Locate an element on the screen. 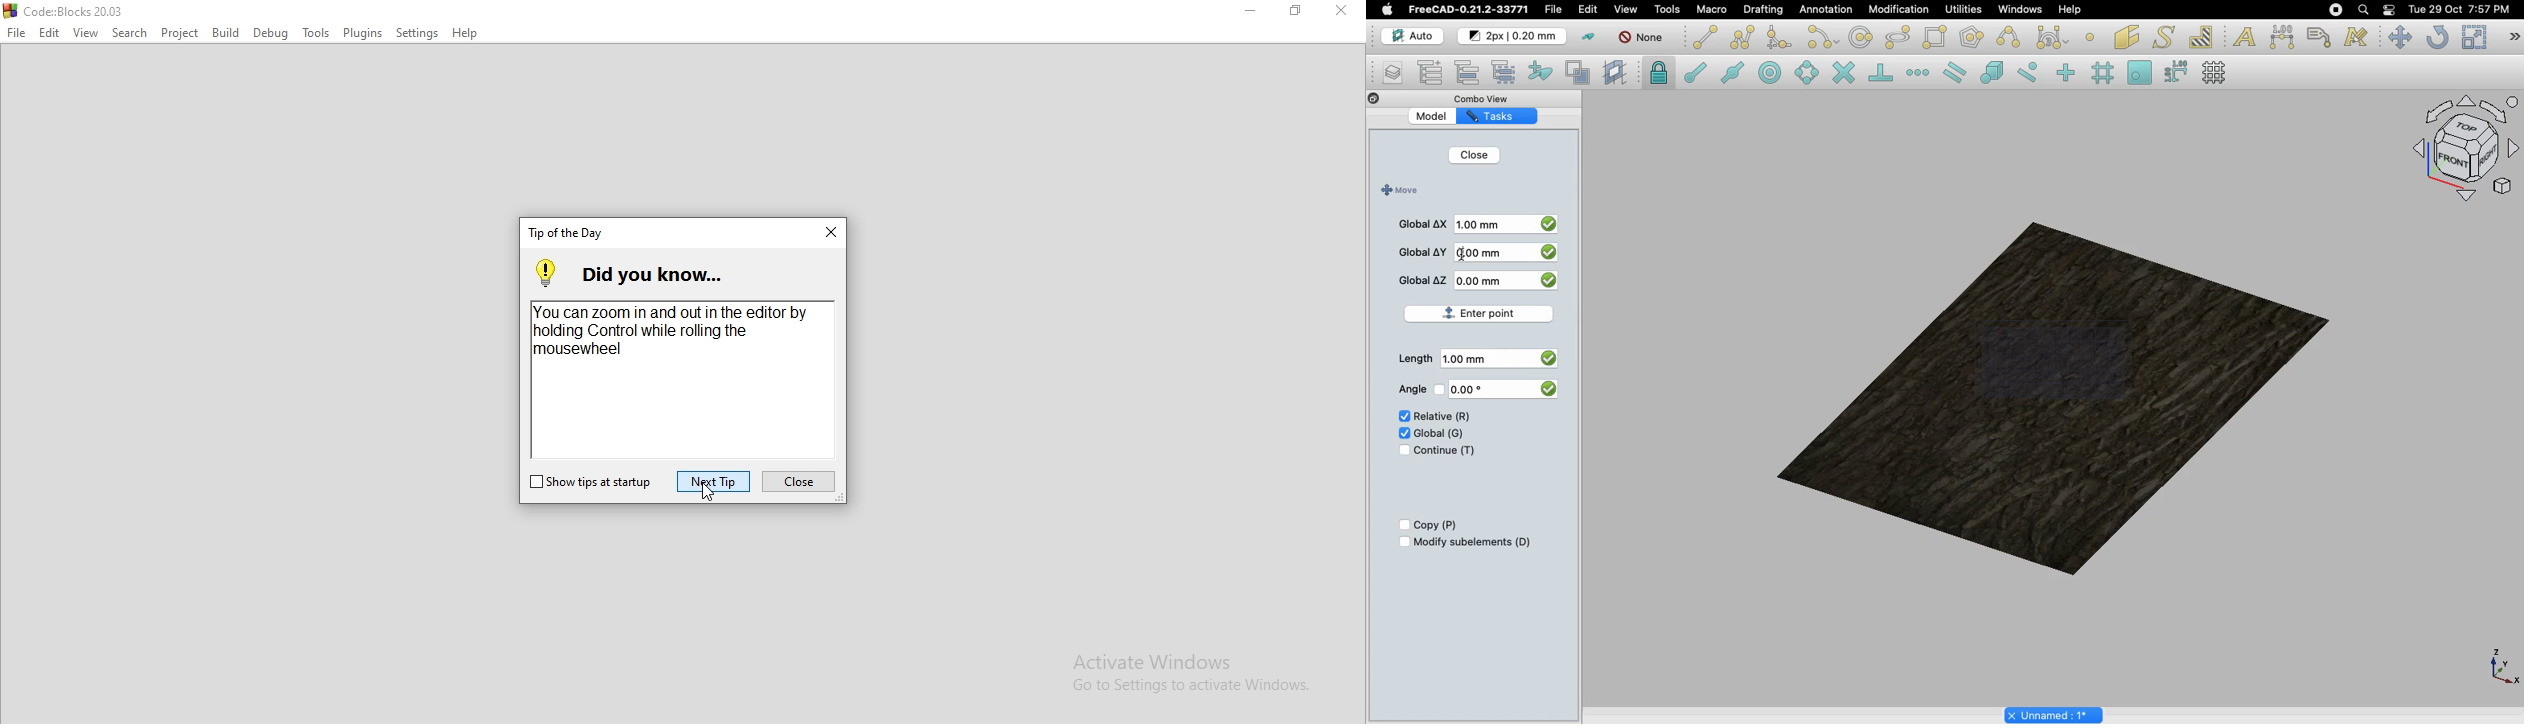 This screenshot has height=728, width=2548. Relative is located at coordinates (1442, 417).